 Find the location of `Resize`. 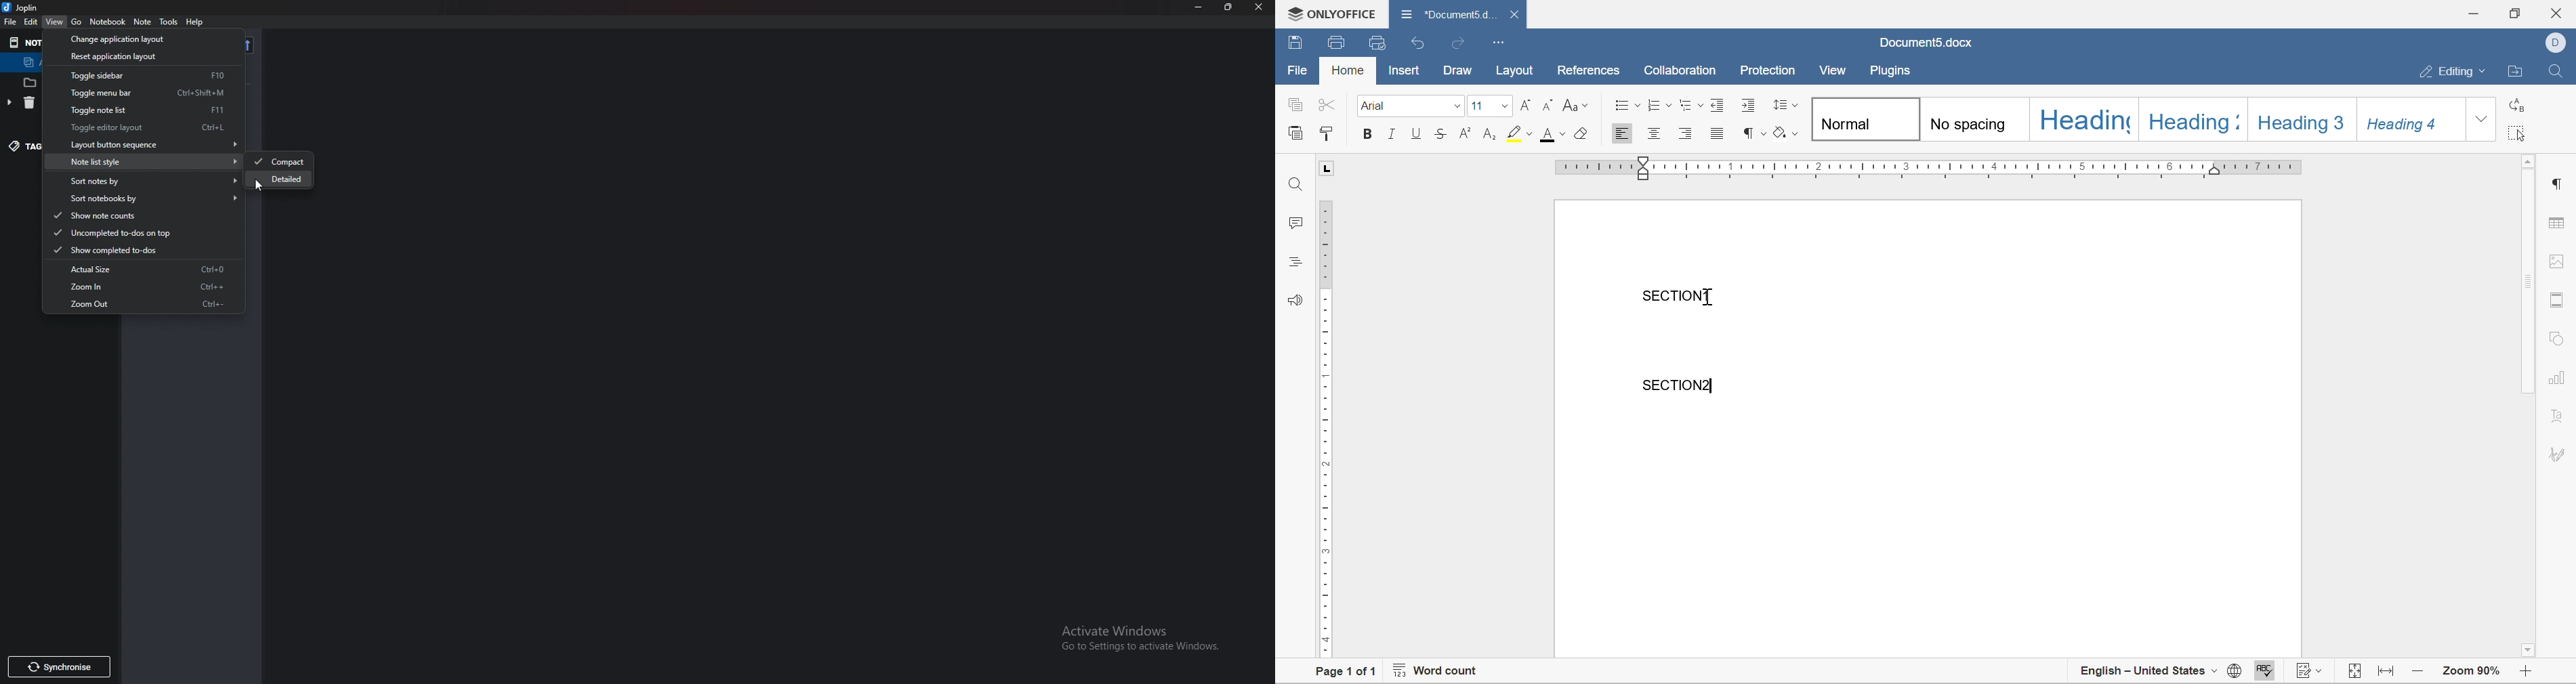

Resize is located at coordinates (1229, 7).